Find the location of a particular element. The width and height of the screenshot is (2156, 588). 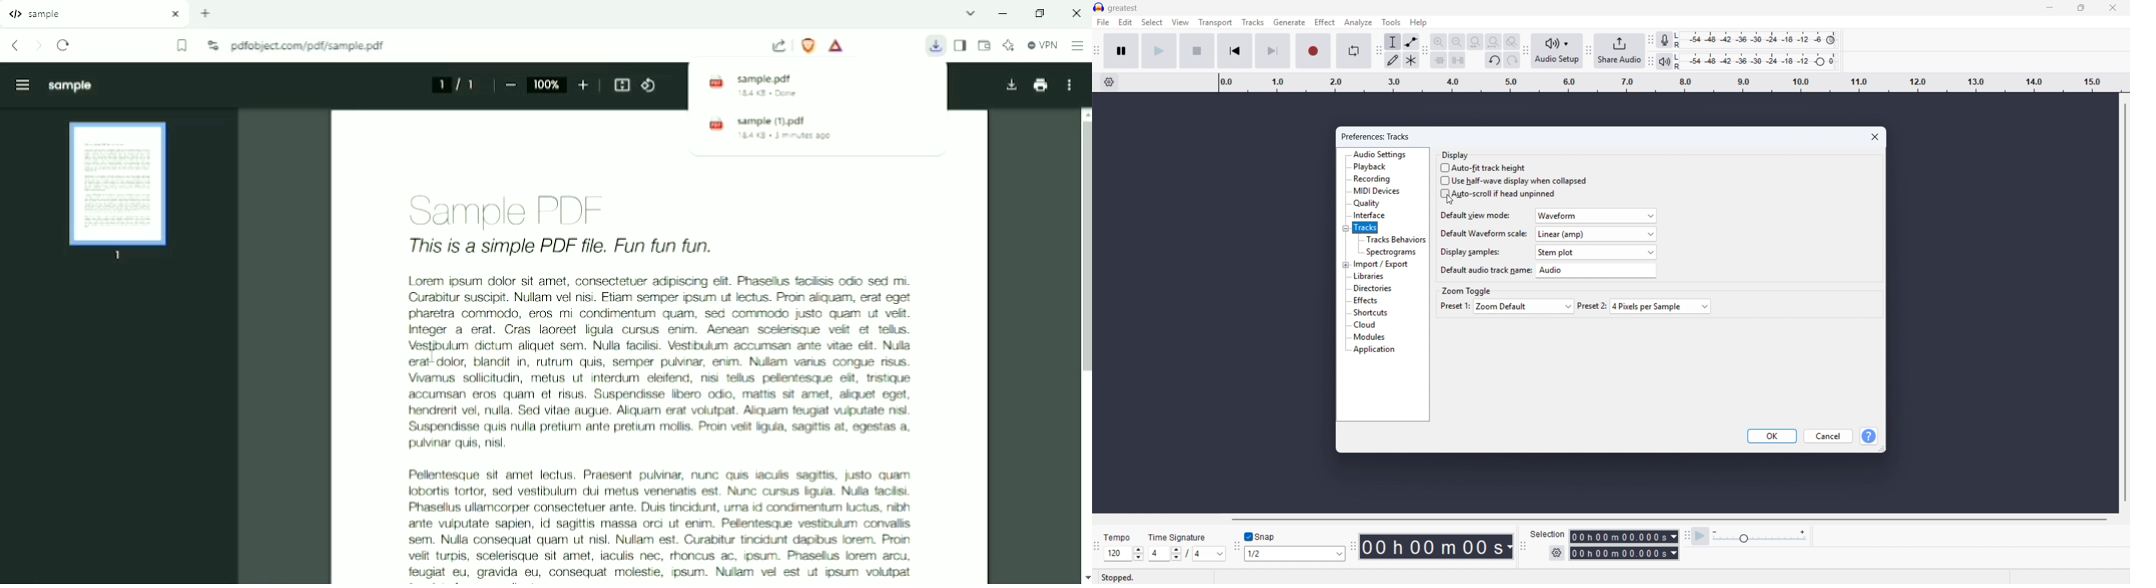

Wallet is located at coordinates (984, 46).